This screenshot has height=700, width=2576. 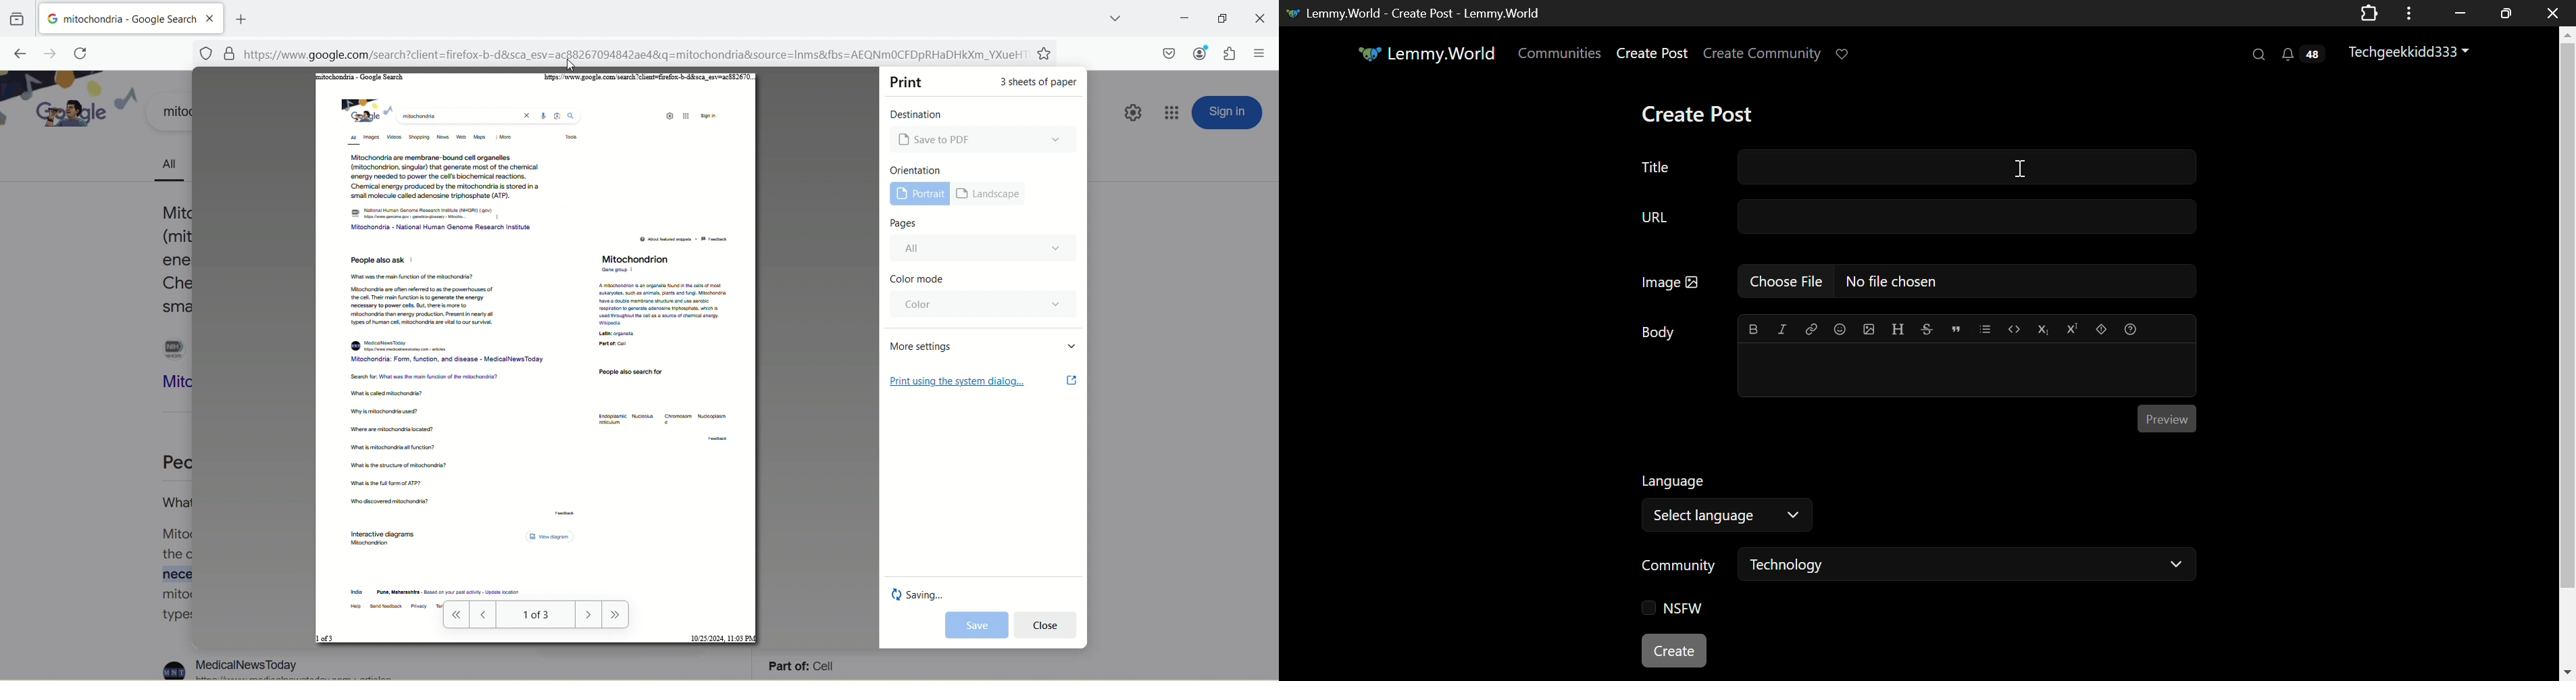 I want to click on Select Language, so click(x=1730, y=515).